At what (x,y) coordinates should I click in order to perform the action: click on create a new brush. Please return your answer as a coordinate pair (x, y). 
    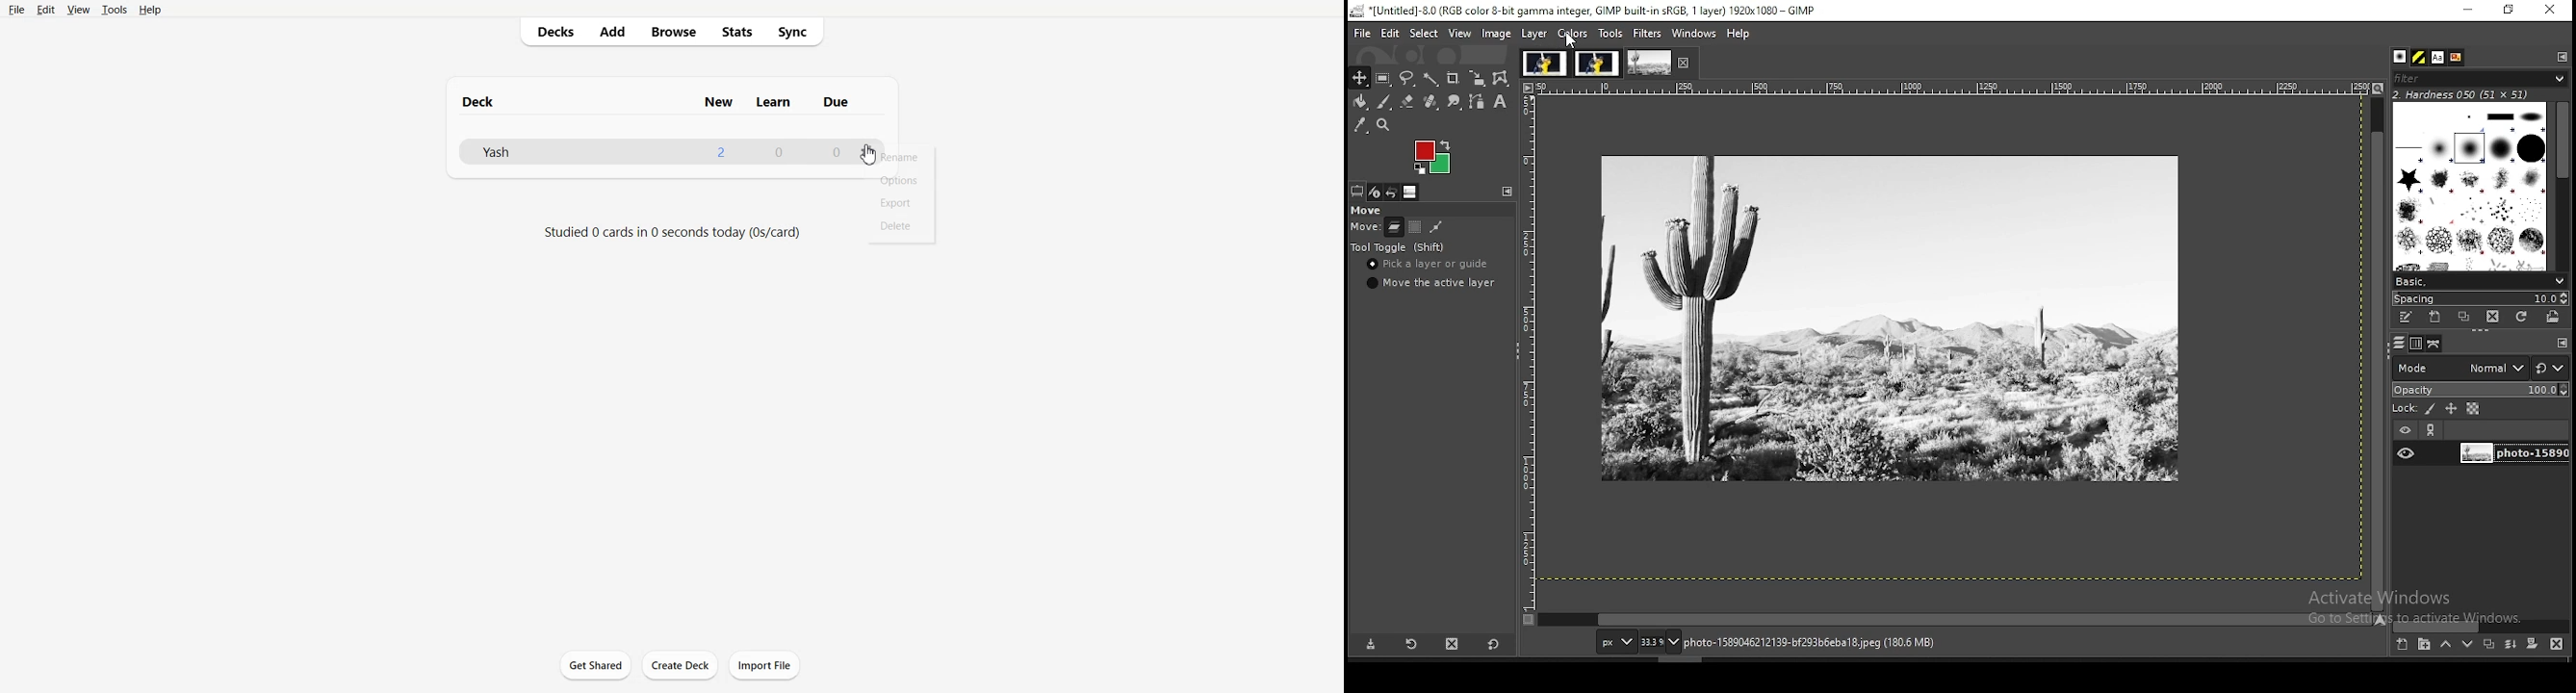
    Looking at the image, I should click on (2437, 318).